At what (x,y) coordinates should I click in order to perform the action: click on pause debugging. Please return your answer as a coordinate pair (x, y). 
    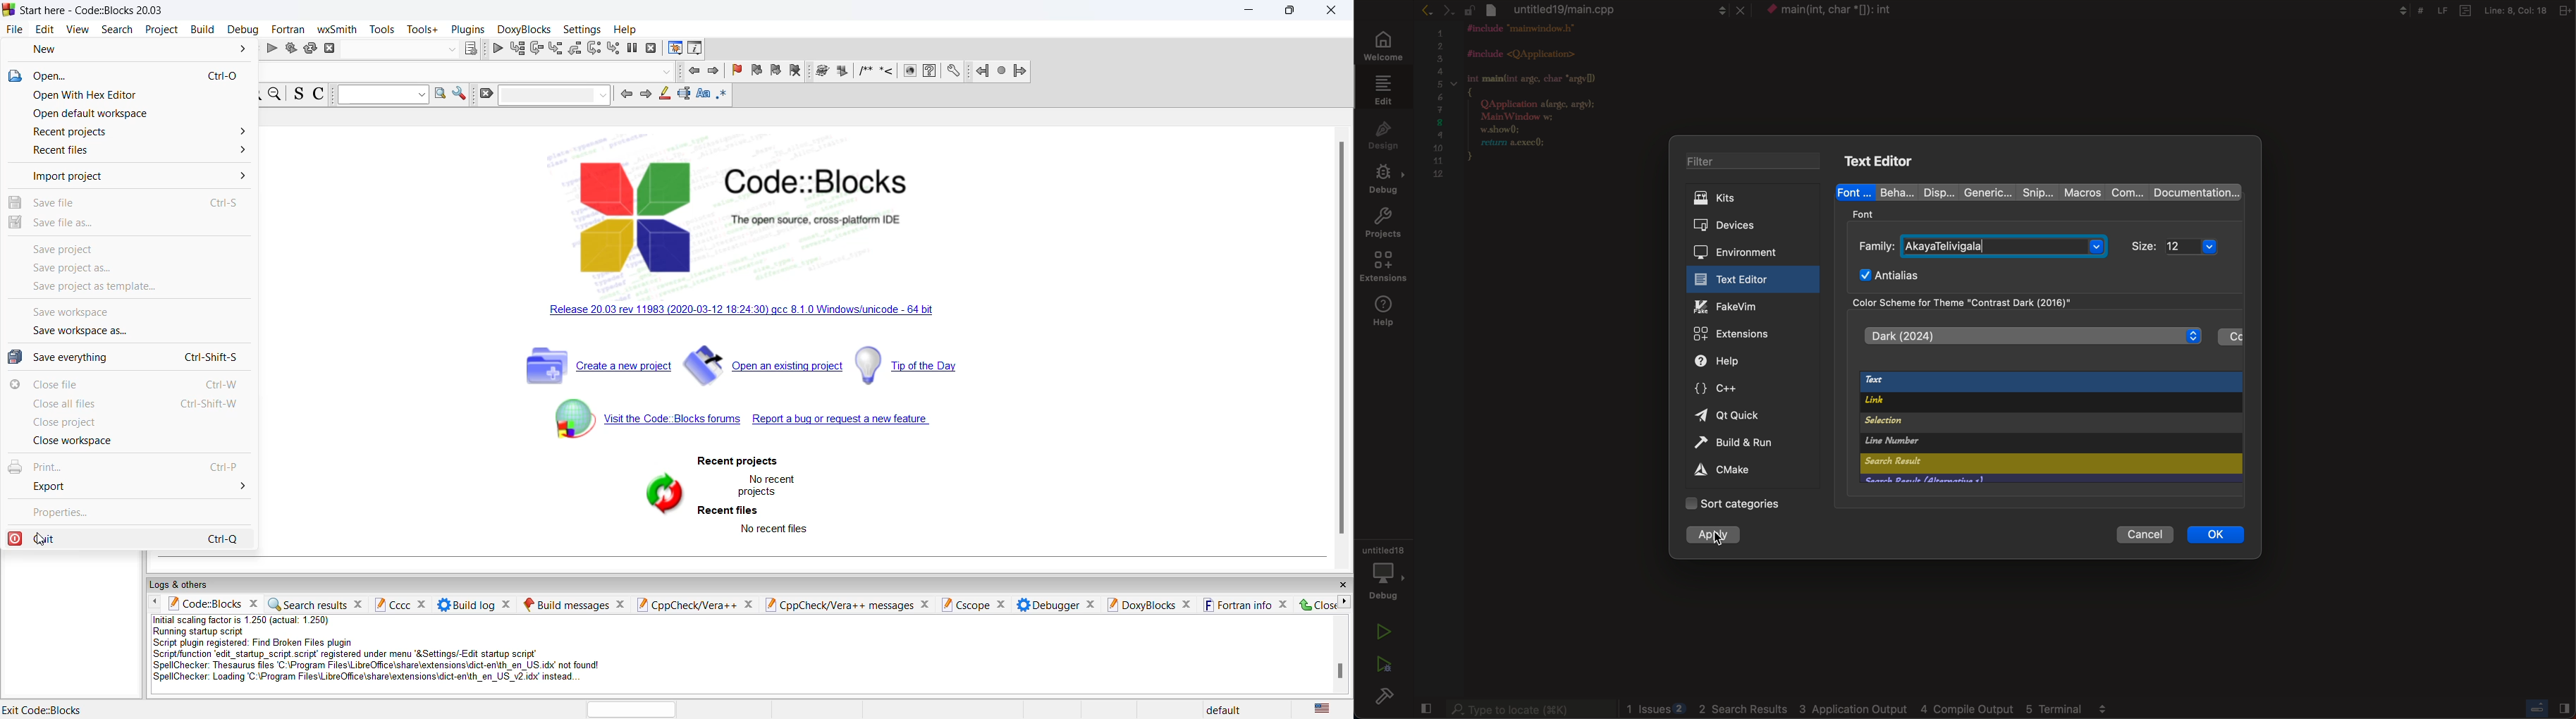
    Looking at the image, I should click on (632, 47).